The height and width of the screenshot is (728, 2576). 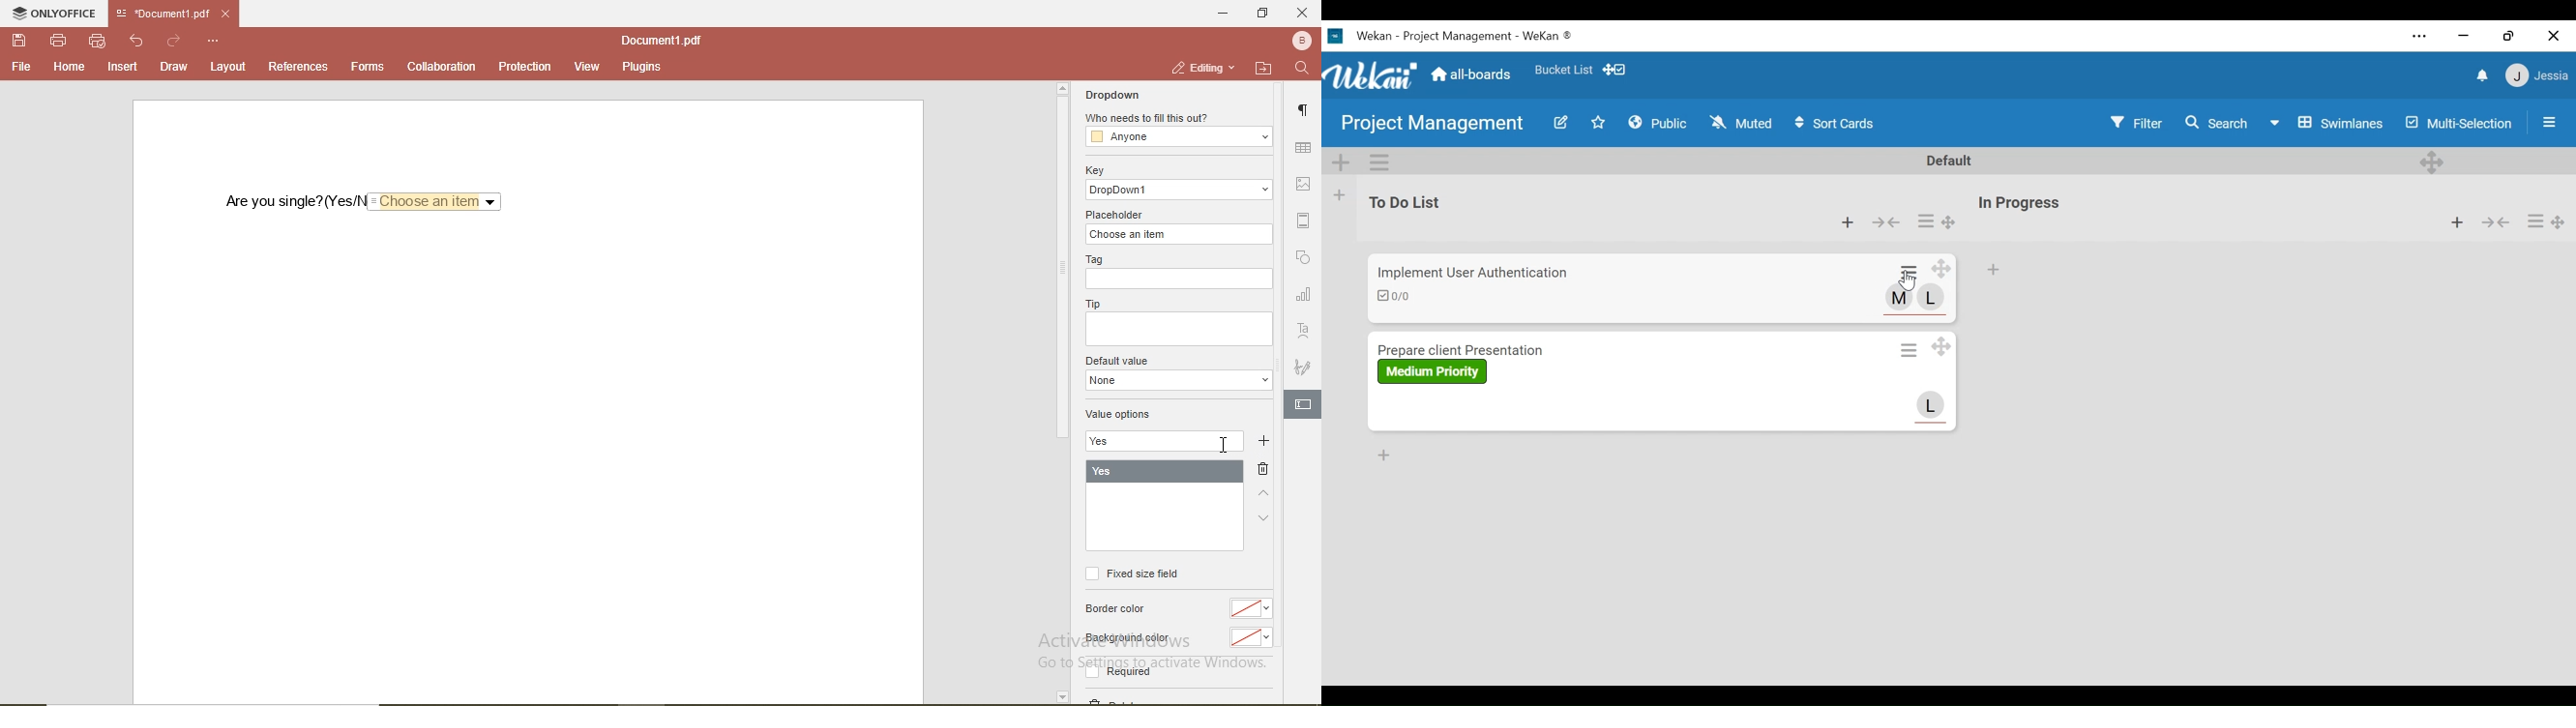 What do you see at coordinates (1840, 123) in the screenshot?
I see `Sort Cards` at bounding box center [1840, 123].